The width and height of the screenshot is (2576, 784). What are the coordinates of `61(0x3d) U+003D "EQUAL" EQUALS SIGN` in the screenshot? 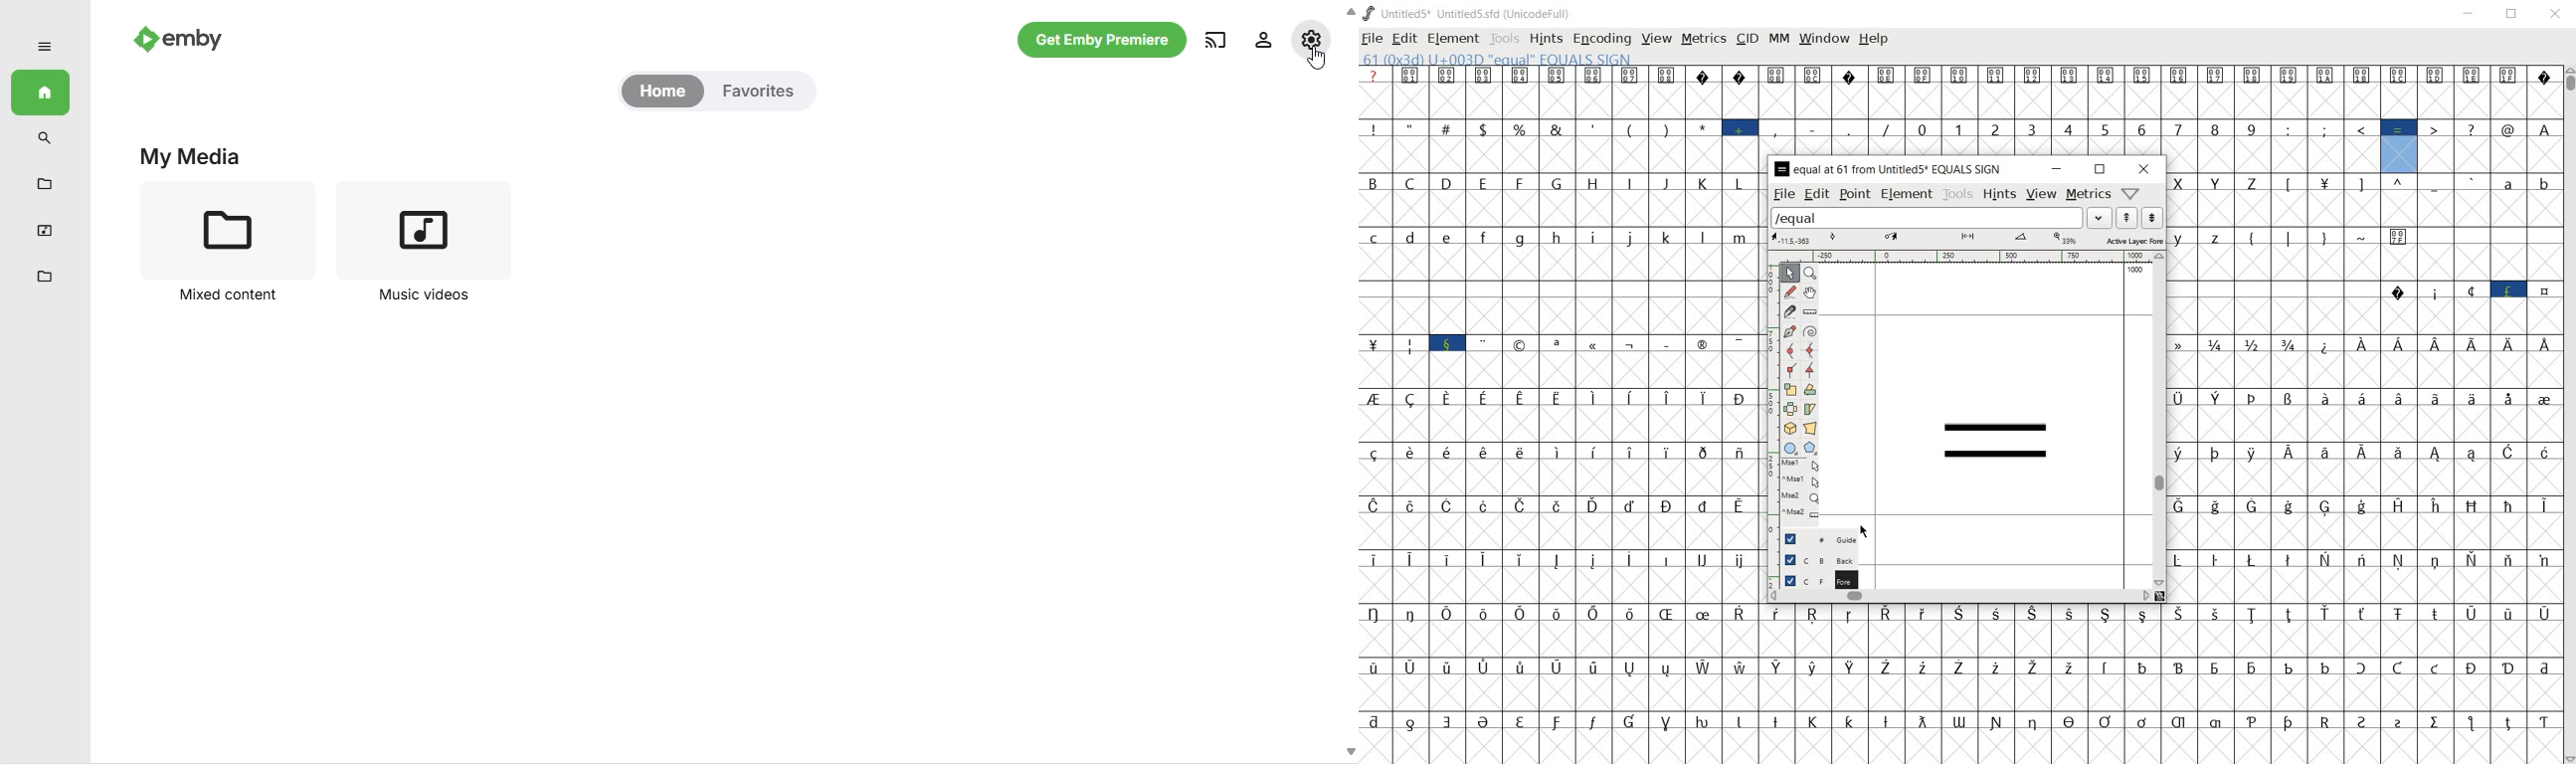 It's located at (1498, 60).